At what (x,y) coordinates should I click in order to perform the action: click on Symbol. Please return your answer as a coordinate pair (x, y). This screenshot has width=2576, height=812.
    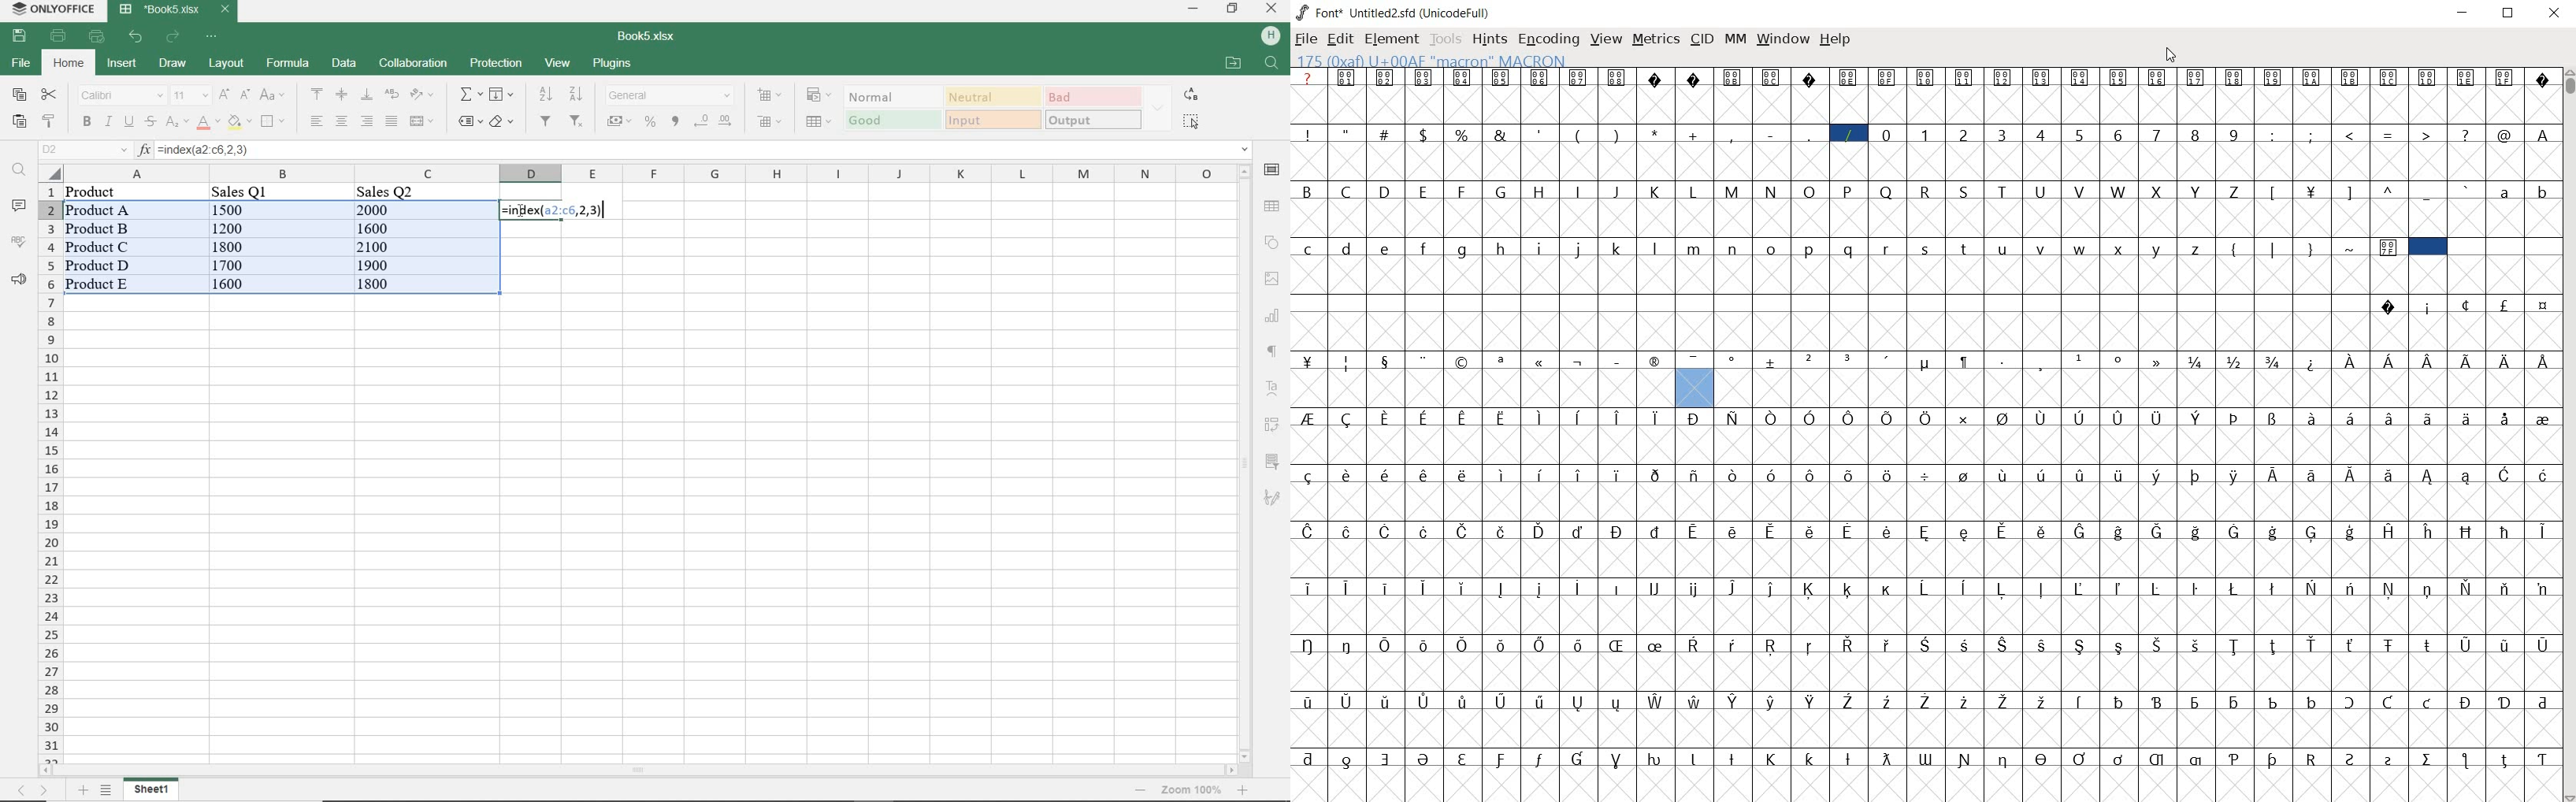
    Looking at the image, I should click on (2159, 361).